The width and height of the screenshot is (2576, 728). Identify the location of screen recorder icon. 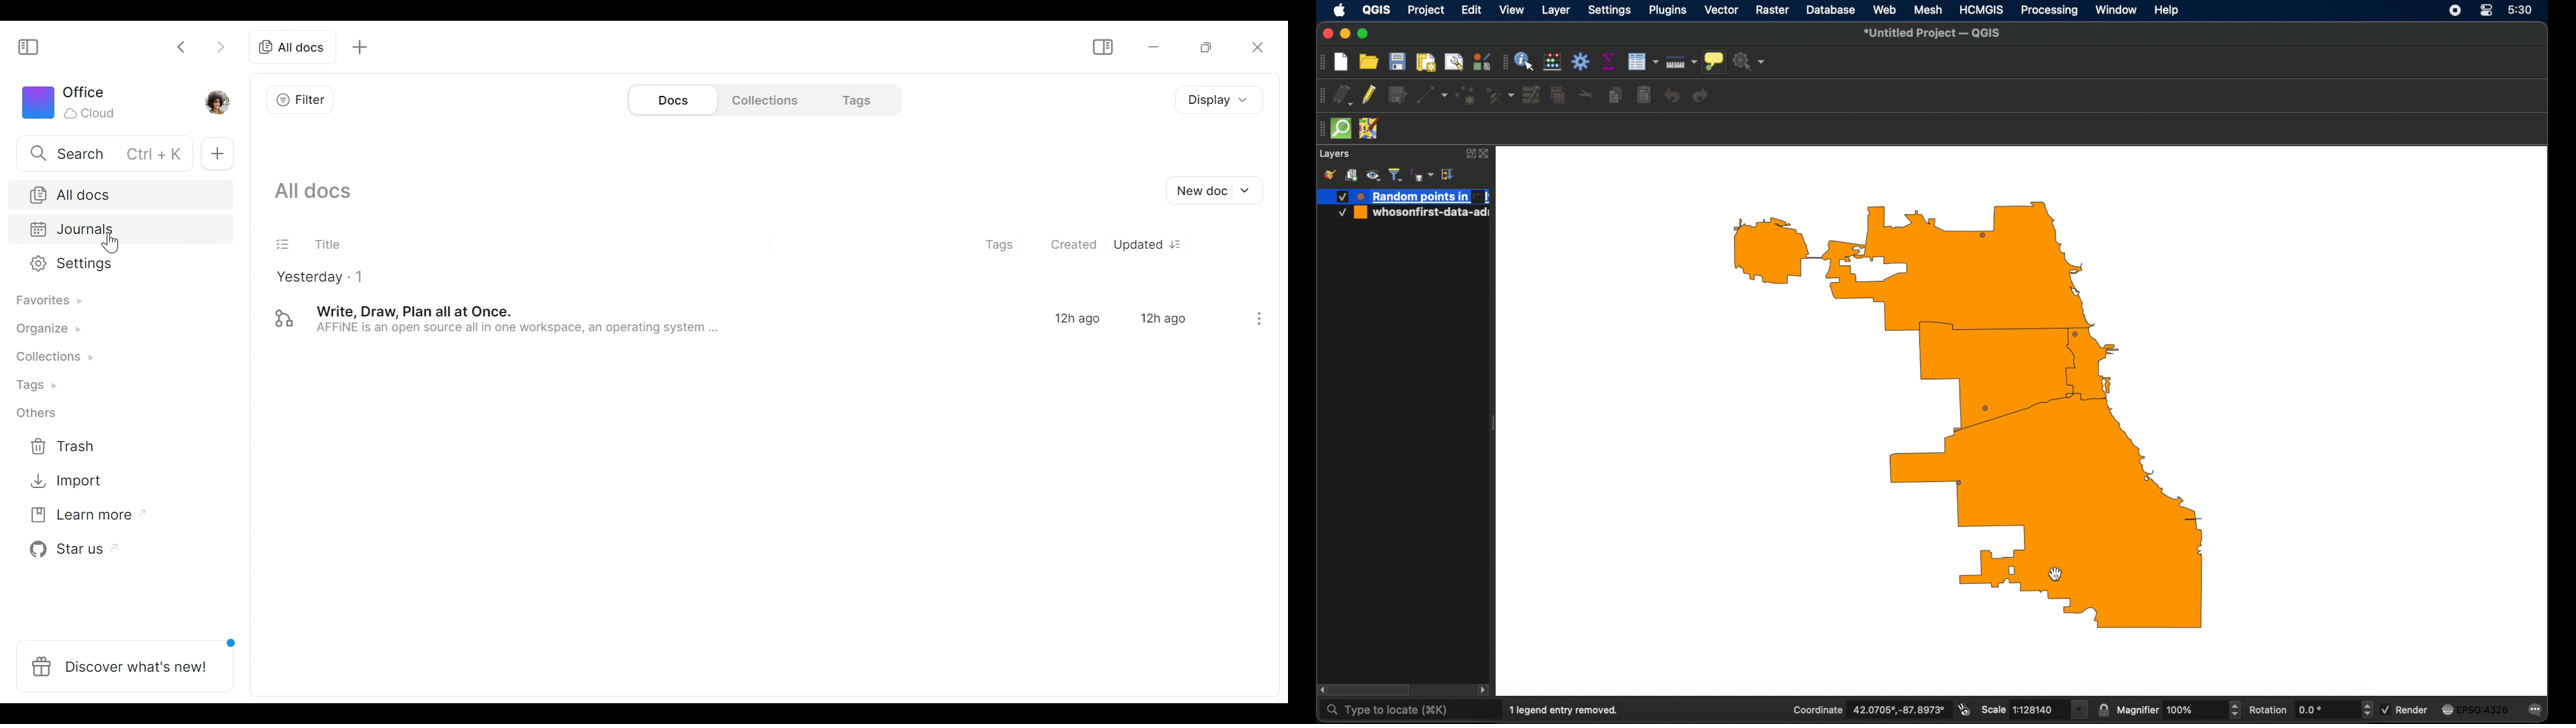
(2455, 11).